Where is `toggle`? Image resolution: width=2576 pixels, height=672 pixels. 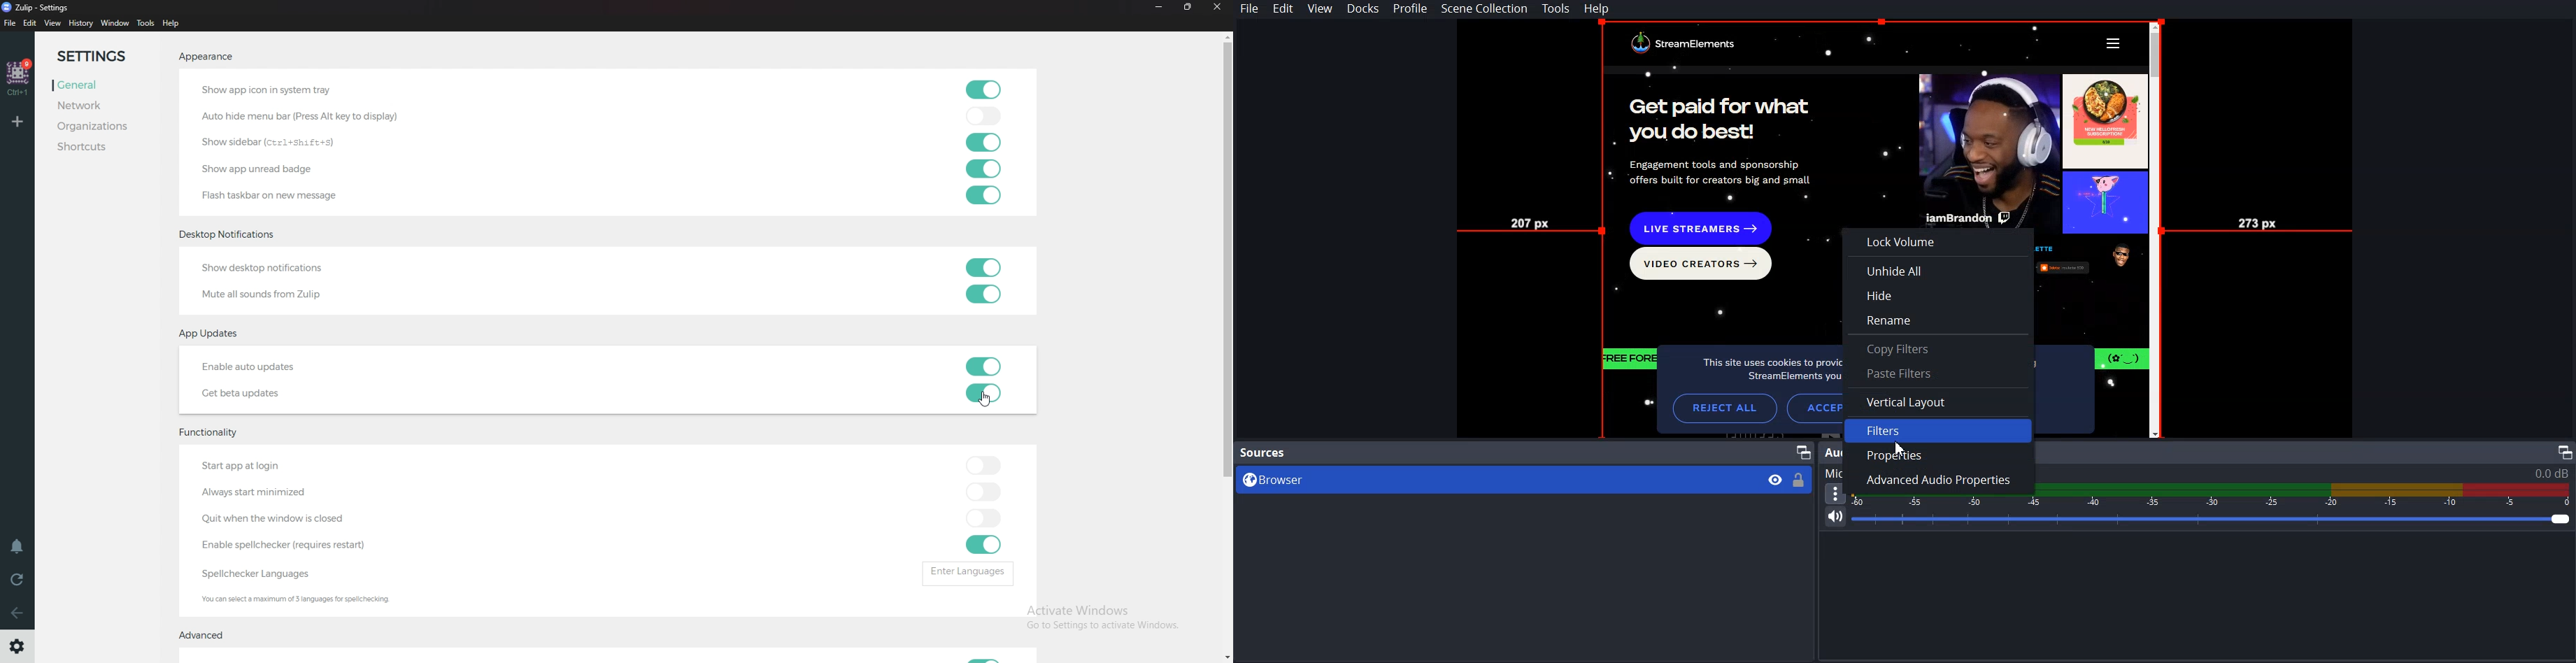 toggle is located at coordinates (984, 366).